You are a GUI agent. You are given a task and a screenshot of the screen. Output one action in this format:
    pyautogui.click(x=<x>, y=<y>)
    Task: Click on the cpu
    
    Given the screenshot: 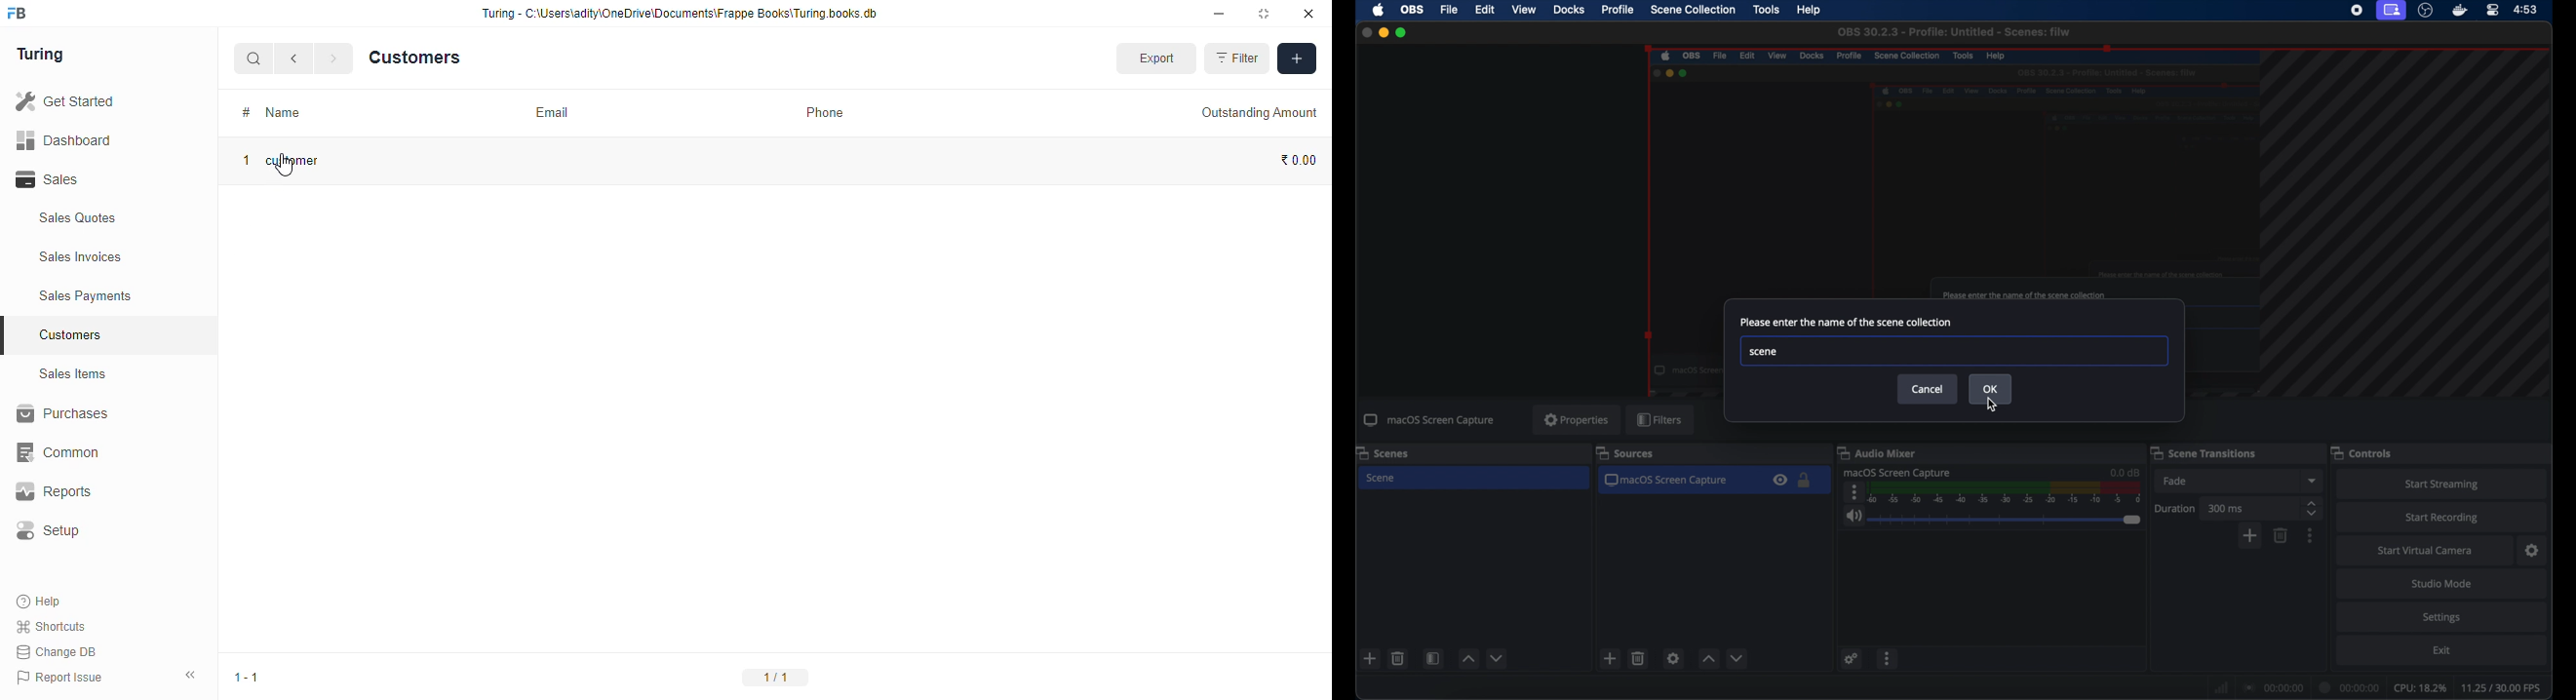 What is the action you would take?
    pyautogui.click(x=2420, y=687)
    